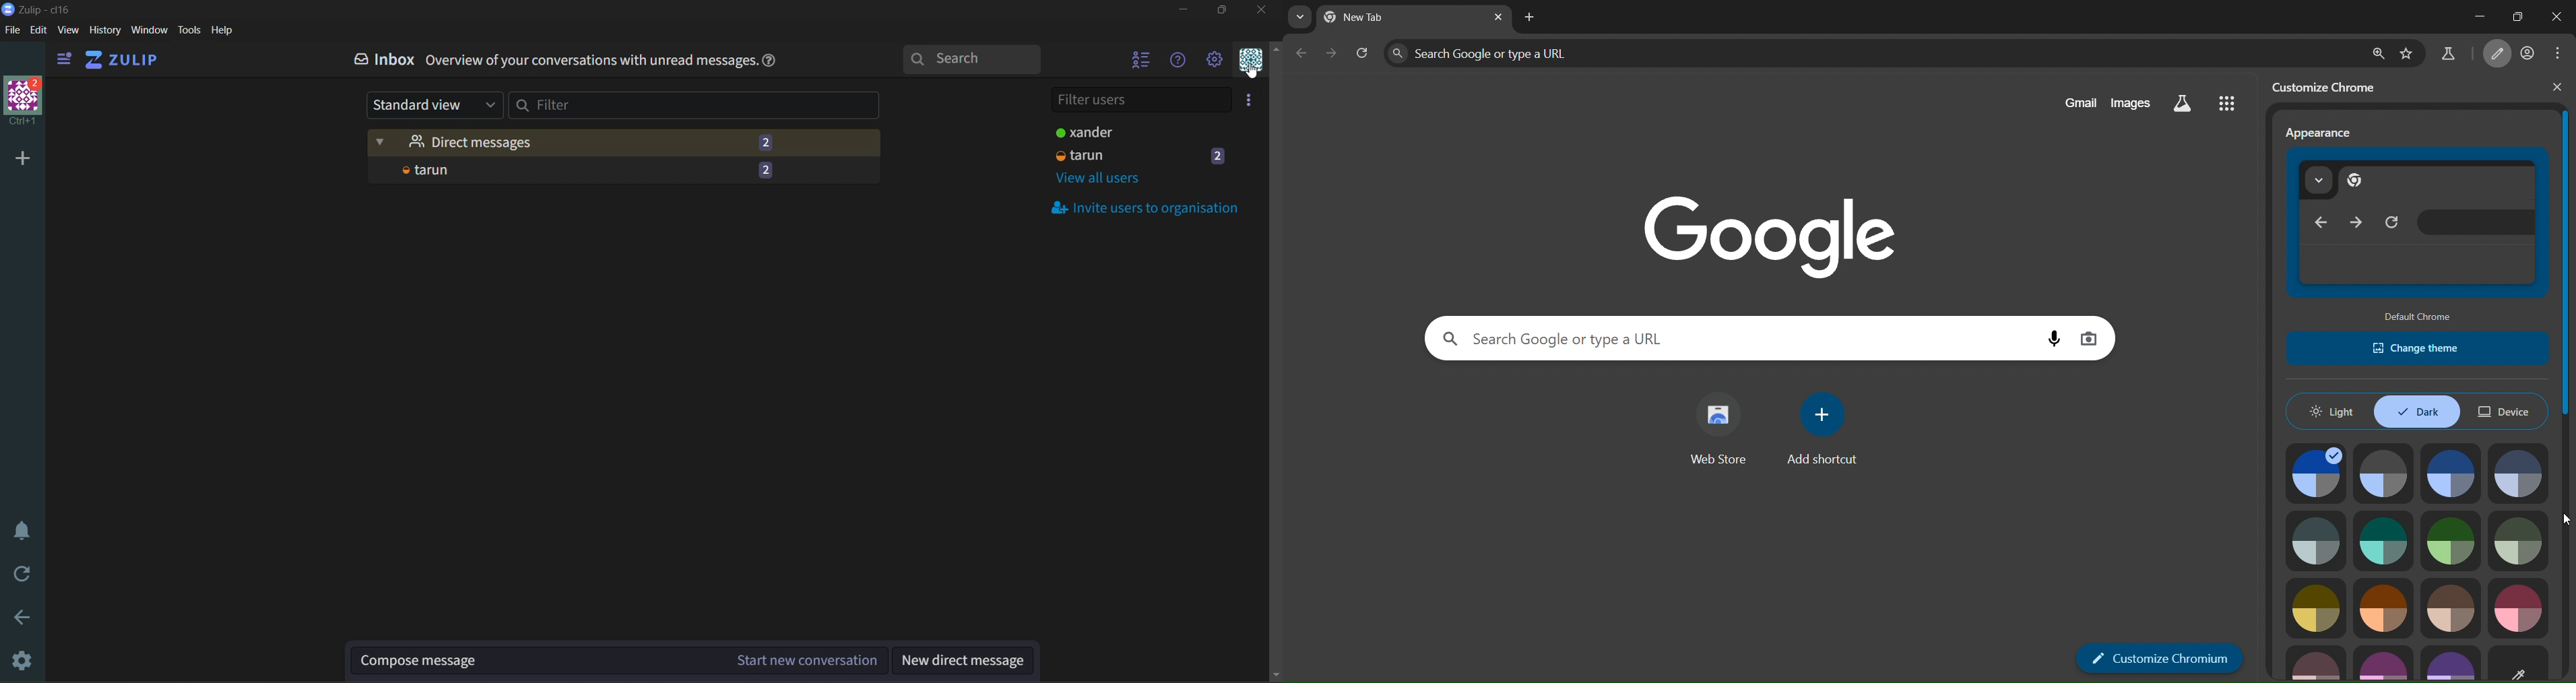 The width and height of the screenshot is (2576, 700). Describe the element at coordinates (2453, 474) in the screenshot. I see `theme` at that location.